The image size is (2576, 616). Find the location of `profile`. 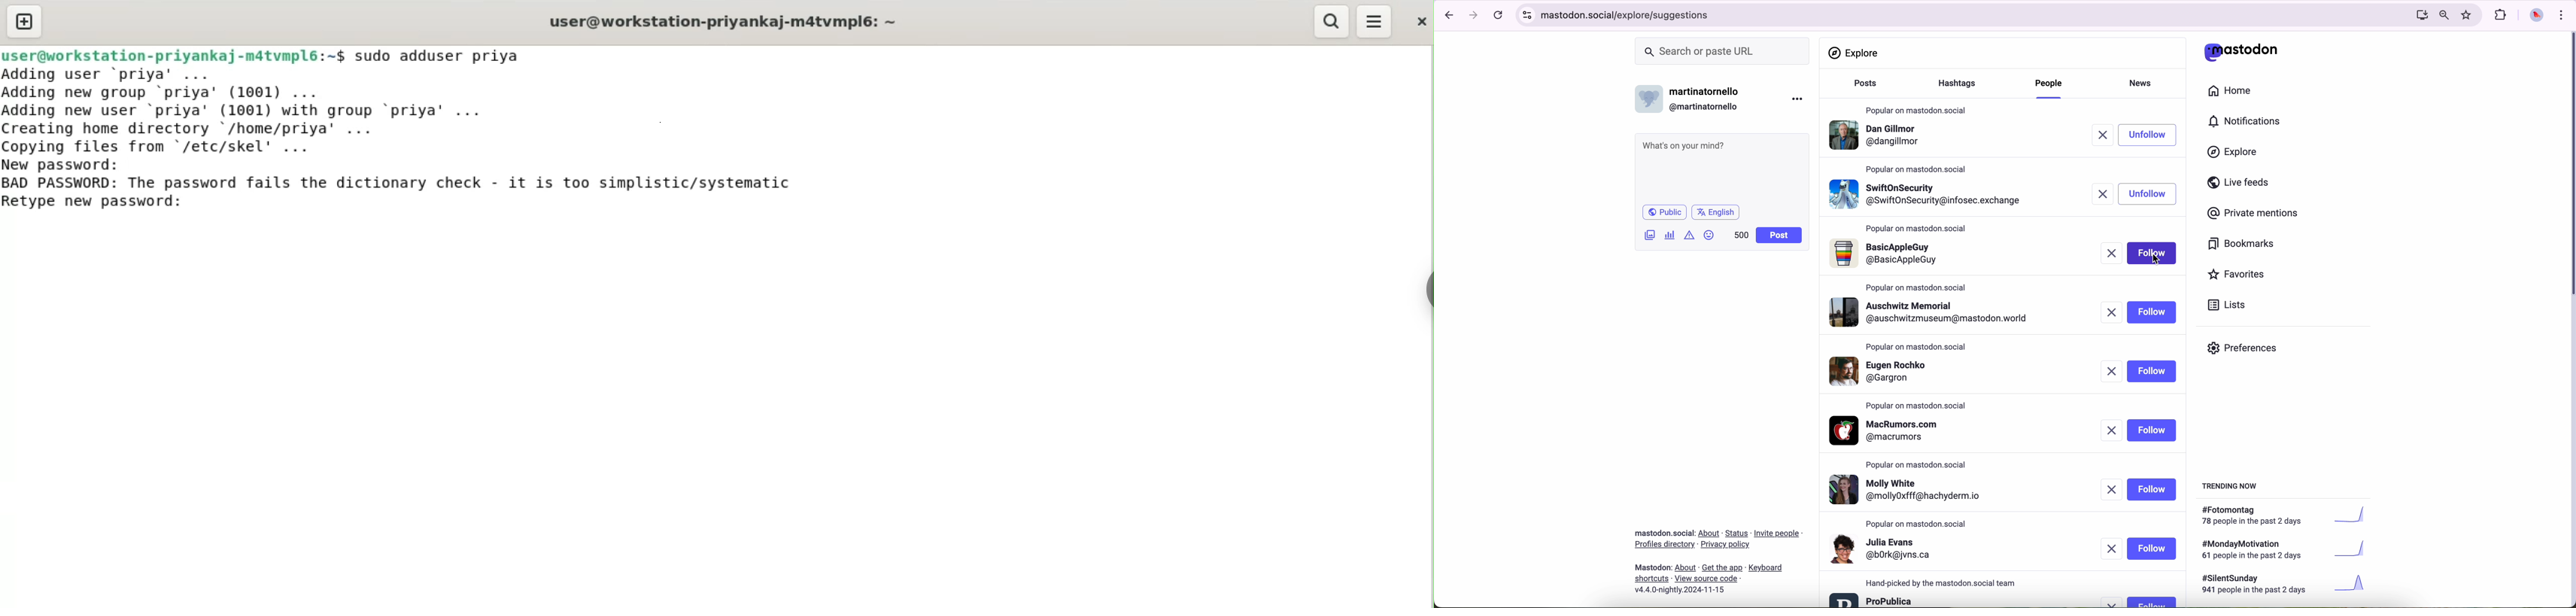

profile is located at coordinates (1934, 312).